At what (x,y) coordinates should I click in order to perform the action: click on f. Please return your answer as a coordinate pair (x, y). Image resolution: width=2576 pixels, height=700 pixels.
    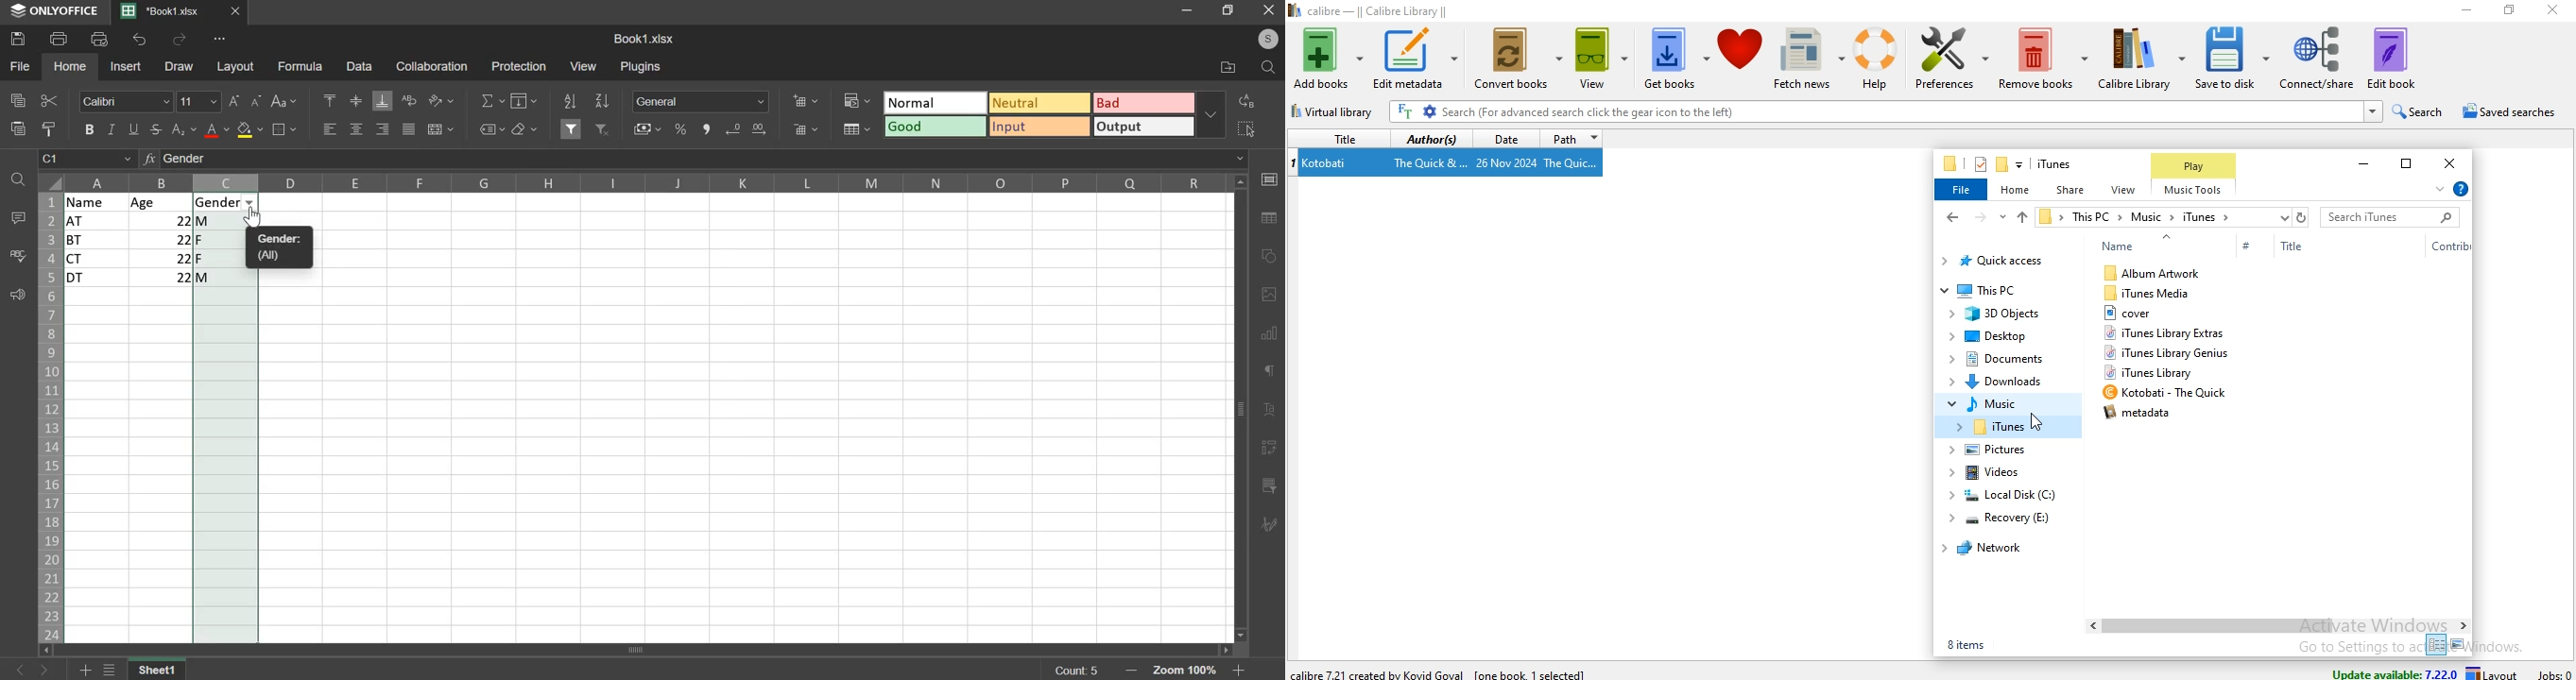
    Looking at the image, I should click on (225, 258).